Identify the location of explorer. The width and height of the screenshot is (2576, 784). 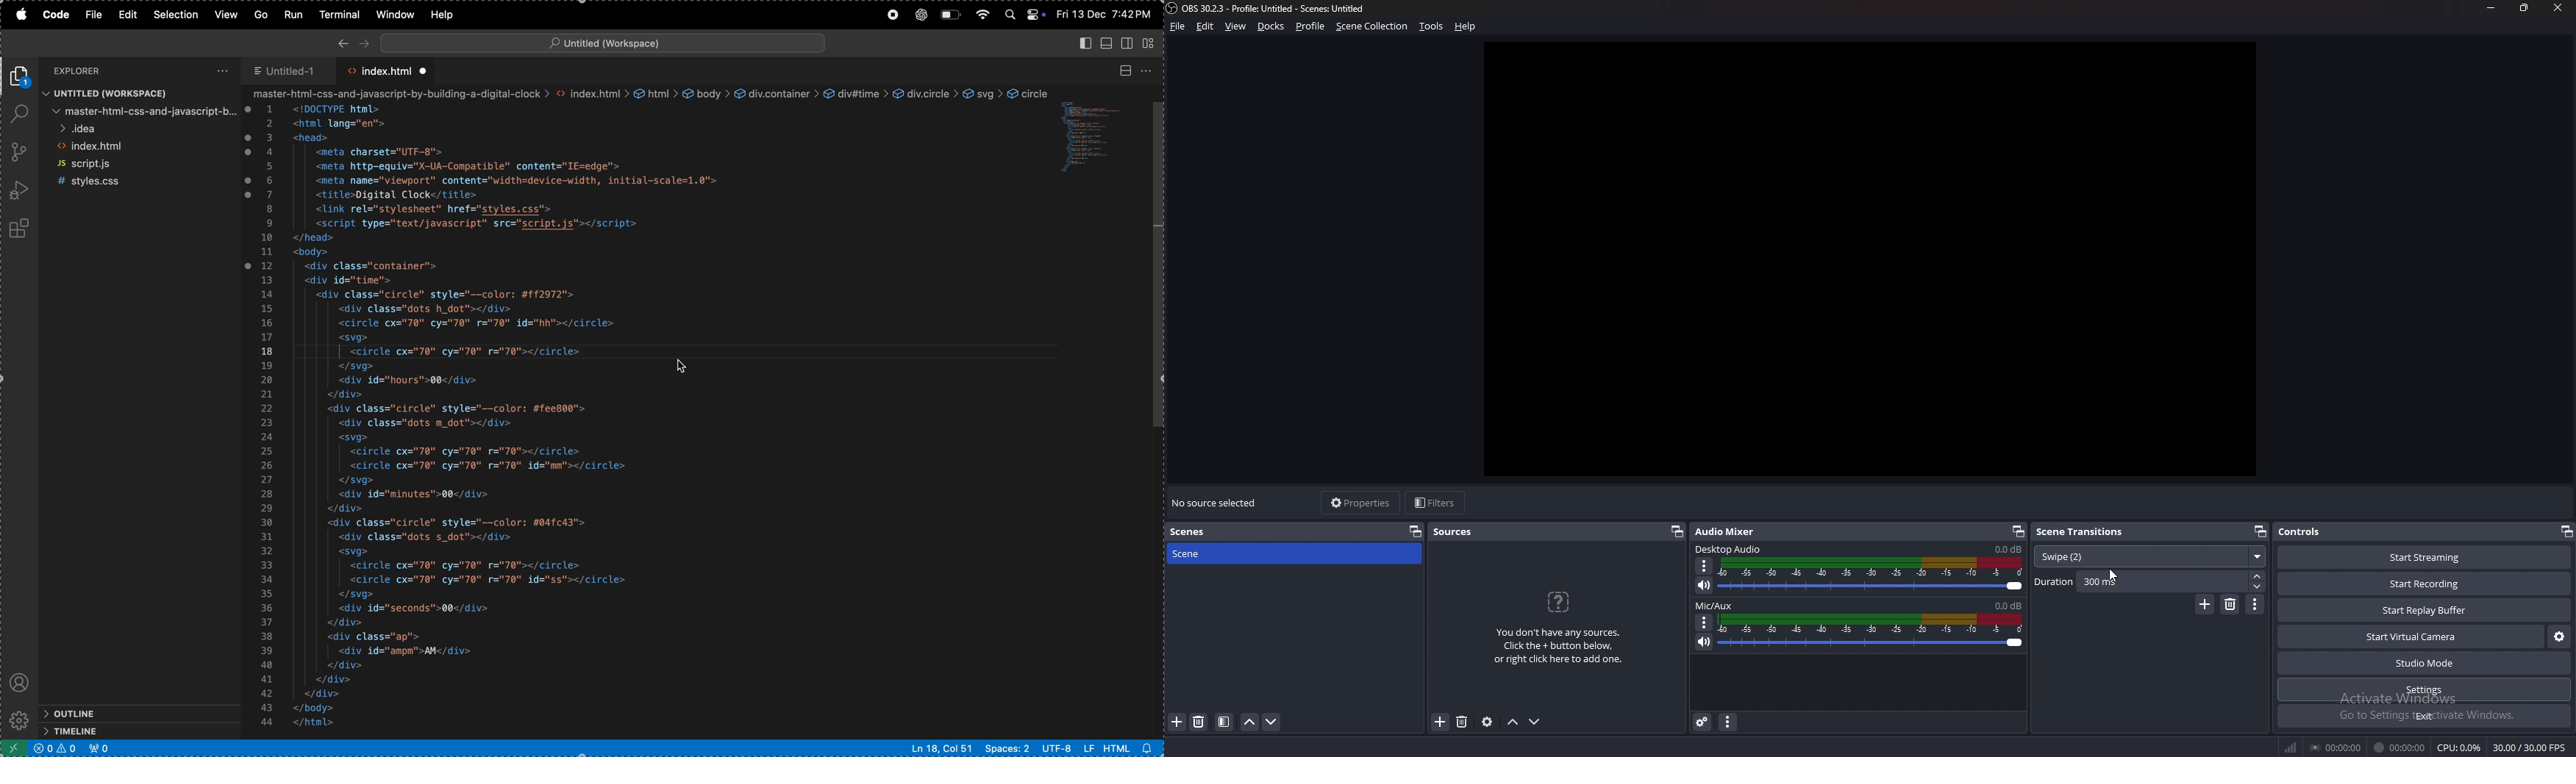
(21, 77).